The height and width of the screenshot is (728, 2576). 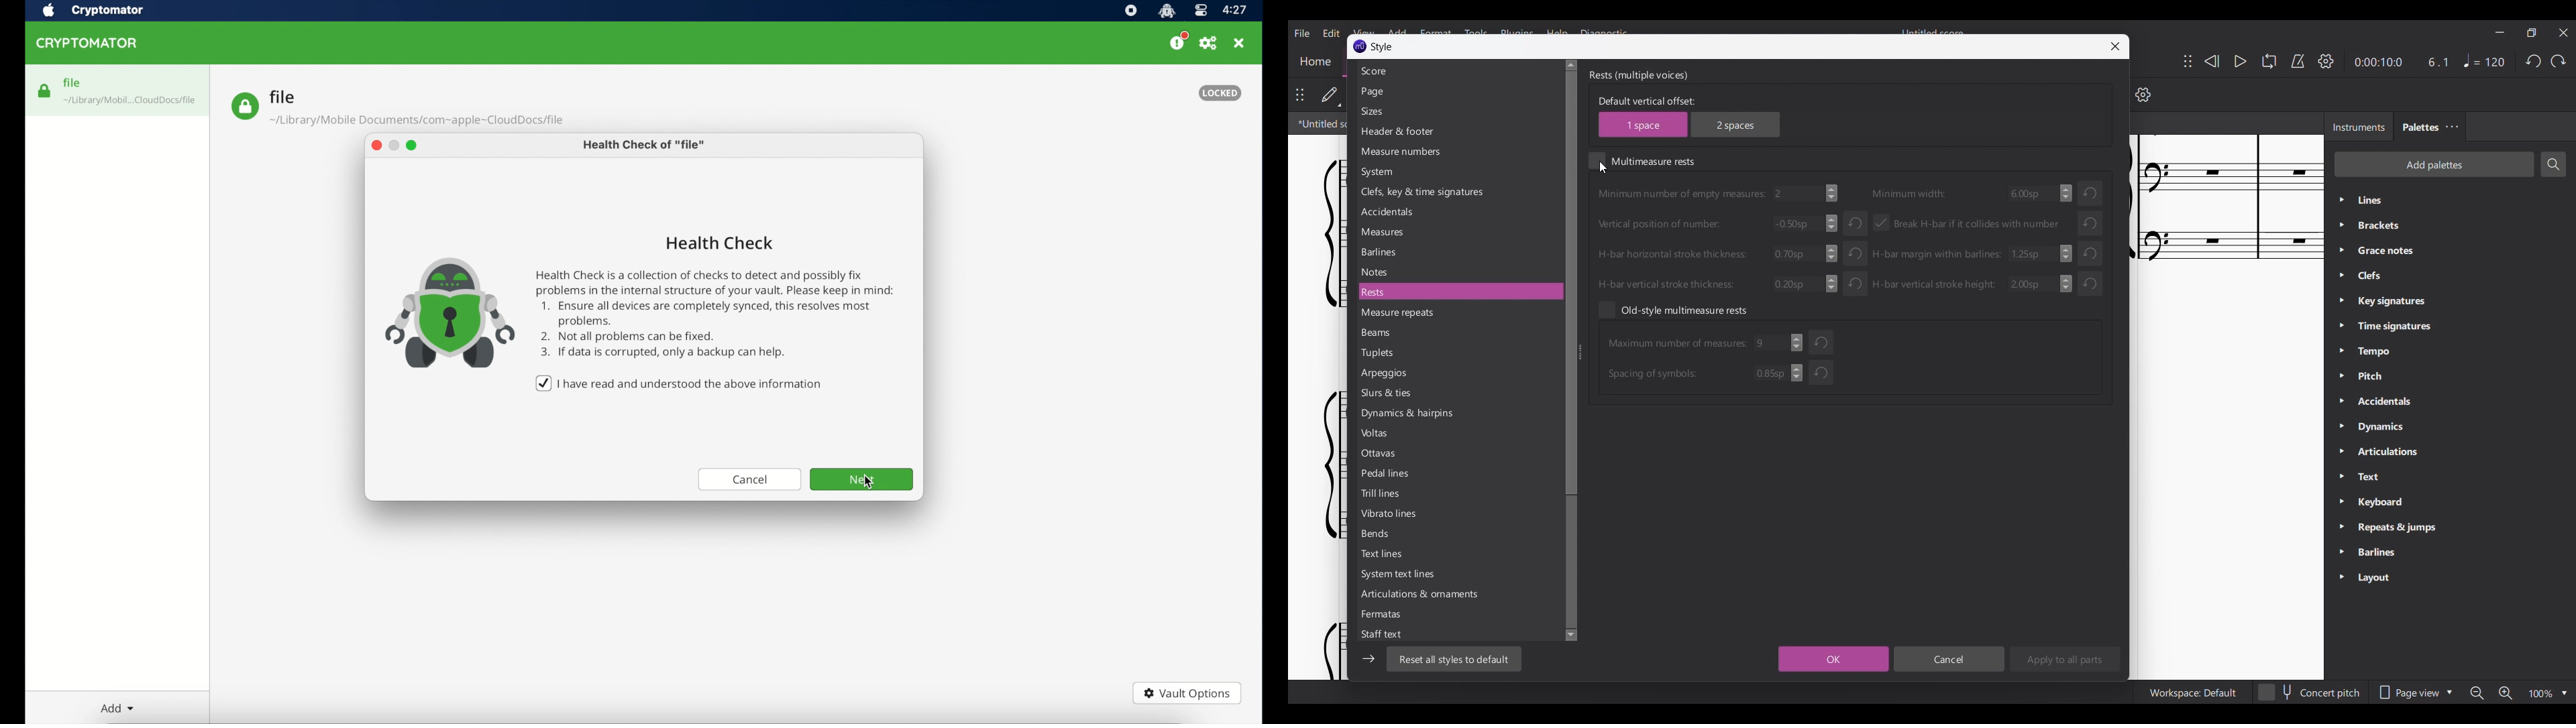 What do you see at coordinates (1459, 232) in the screenshot?
I see `Measures` at bounding box center [1459, 232].